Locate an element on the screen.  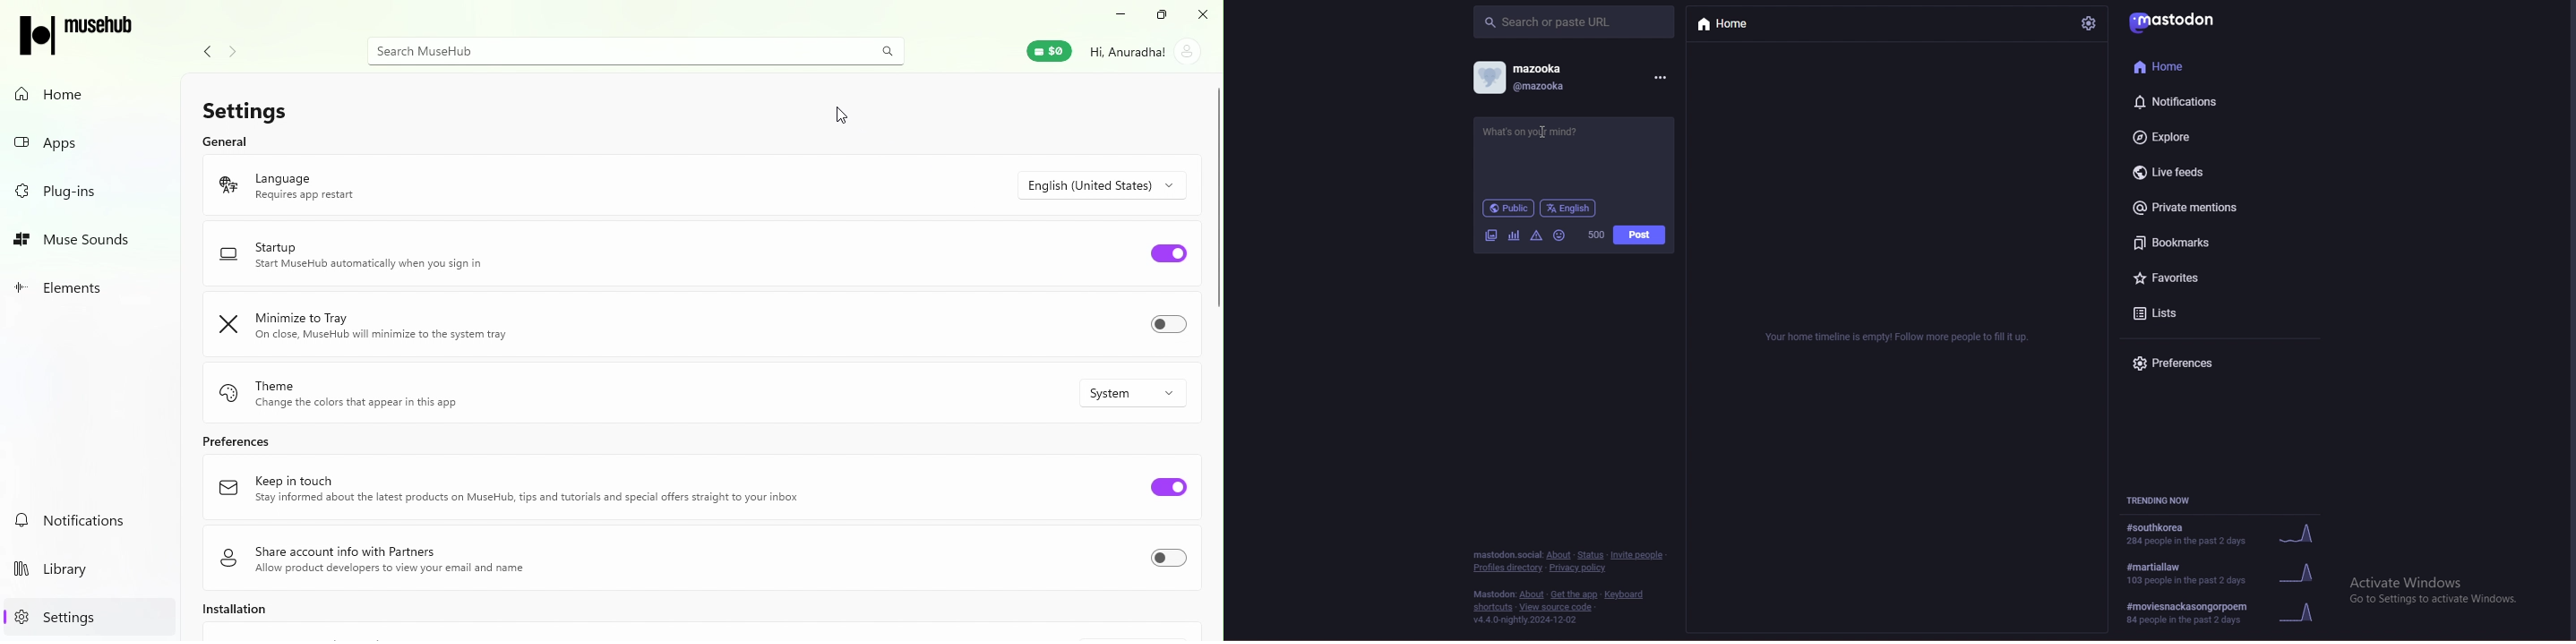
home is located at coordinates (1737, 25).